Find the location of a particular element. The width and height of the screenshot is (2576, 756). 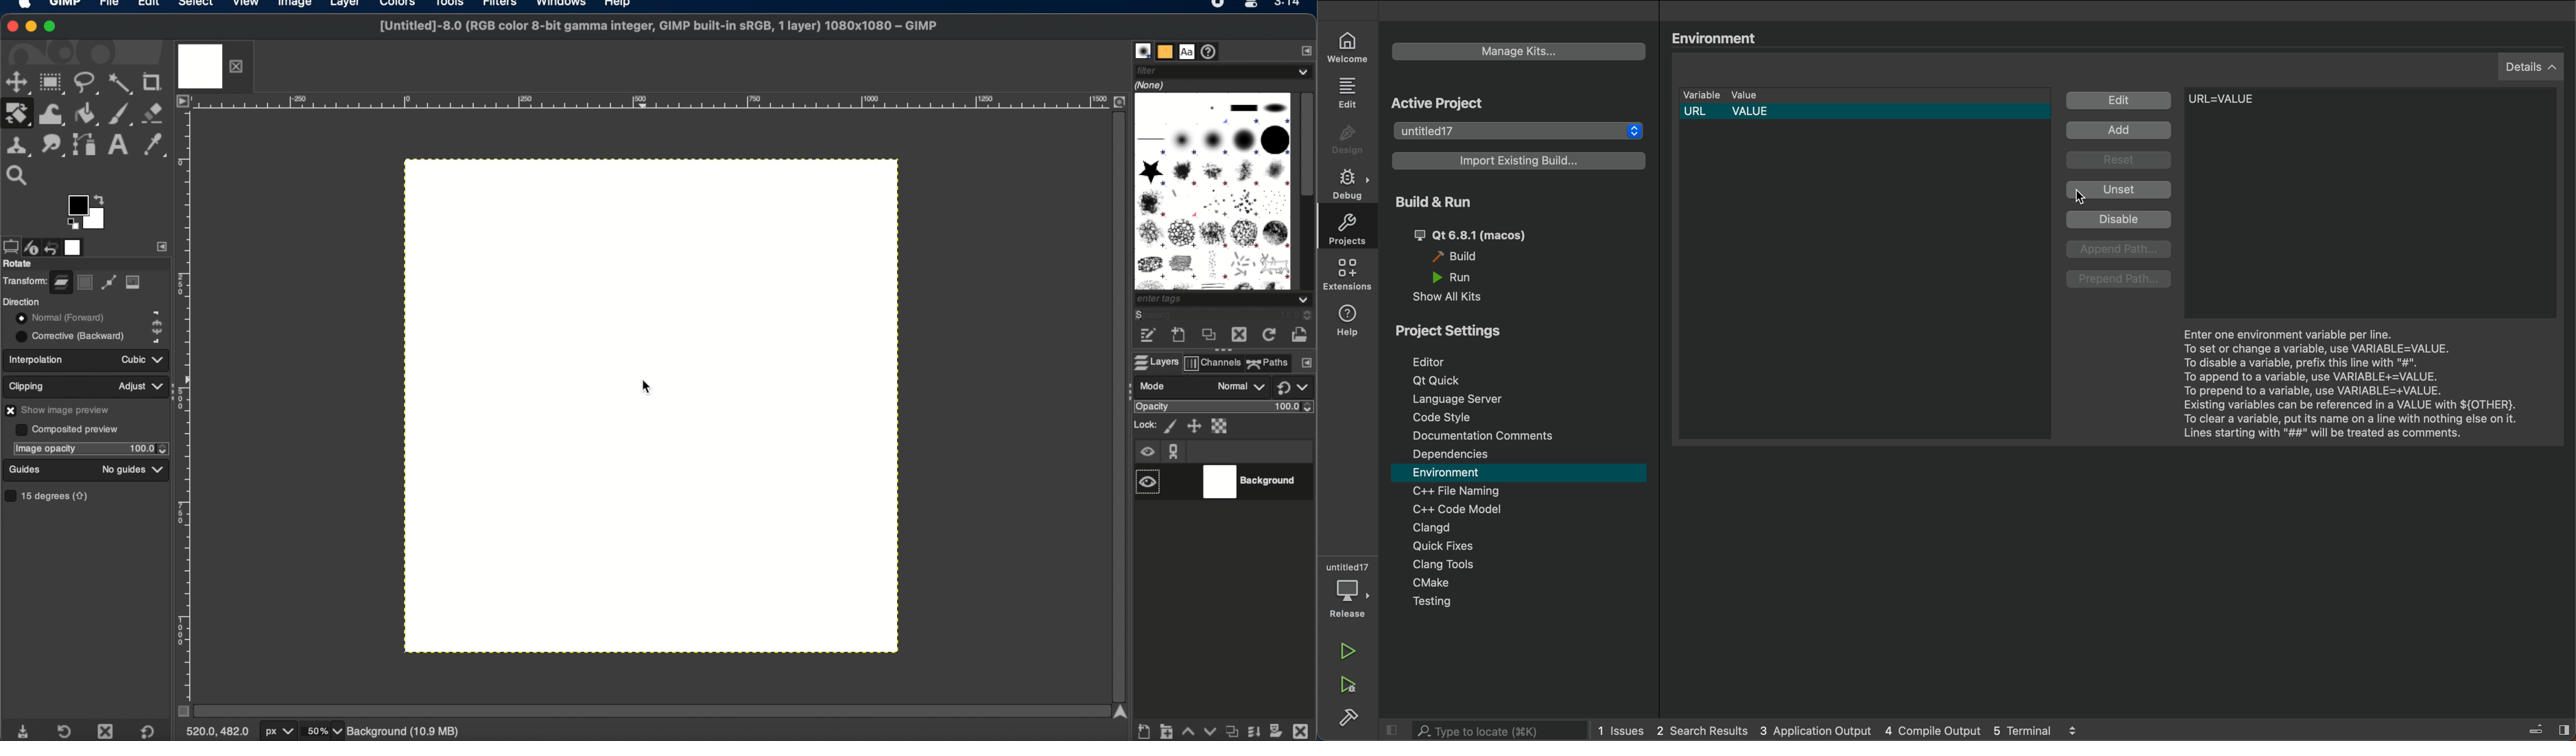

language server is located at coordinates (1460, 399).